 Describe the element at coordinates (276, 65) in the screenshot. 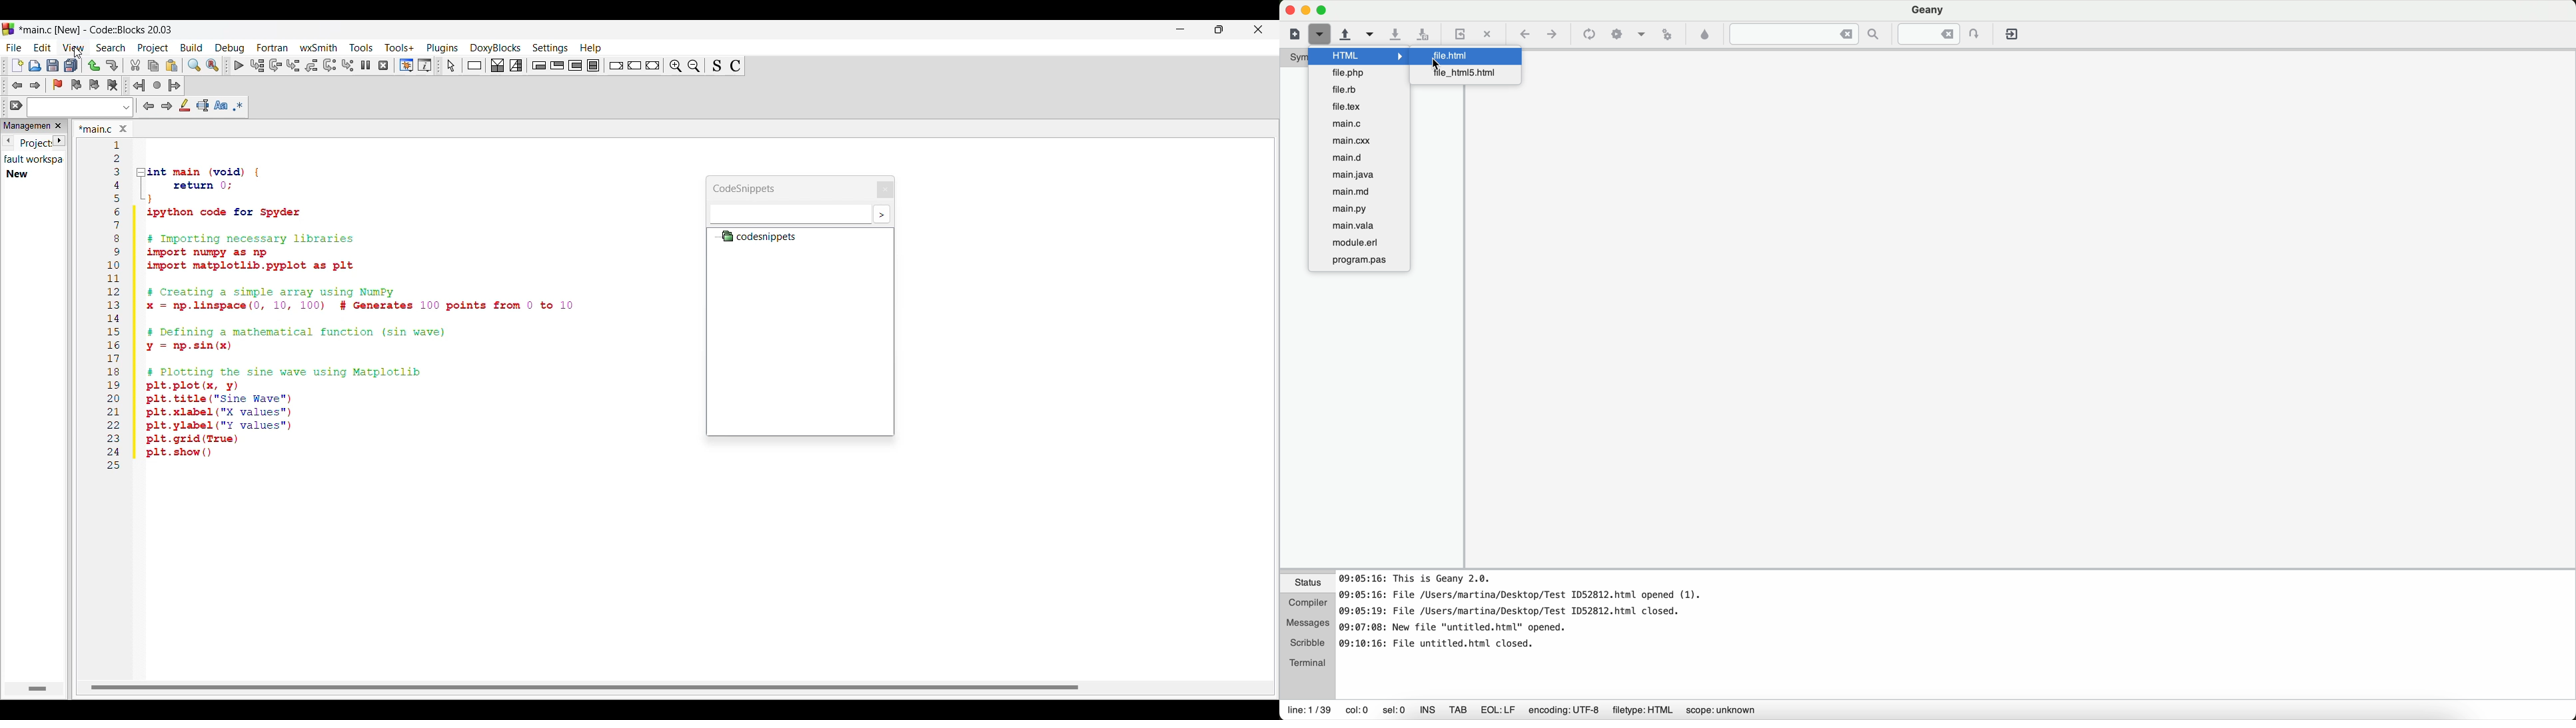

I see `Next line` at that location.